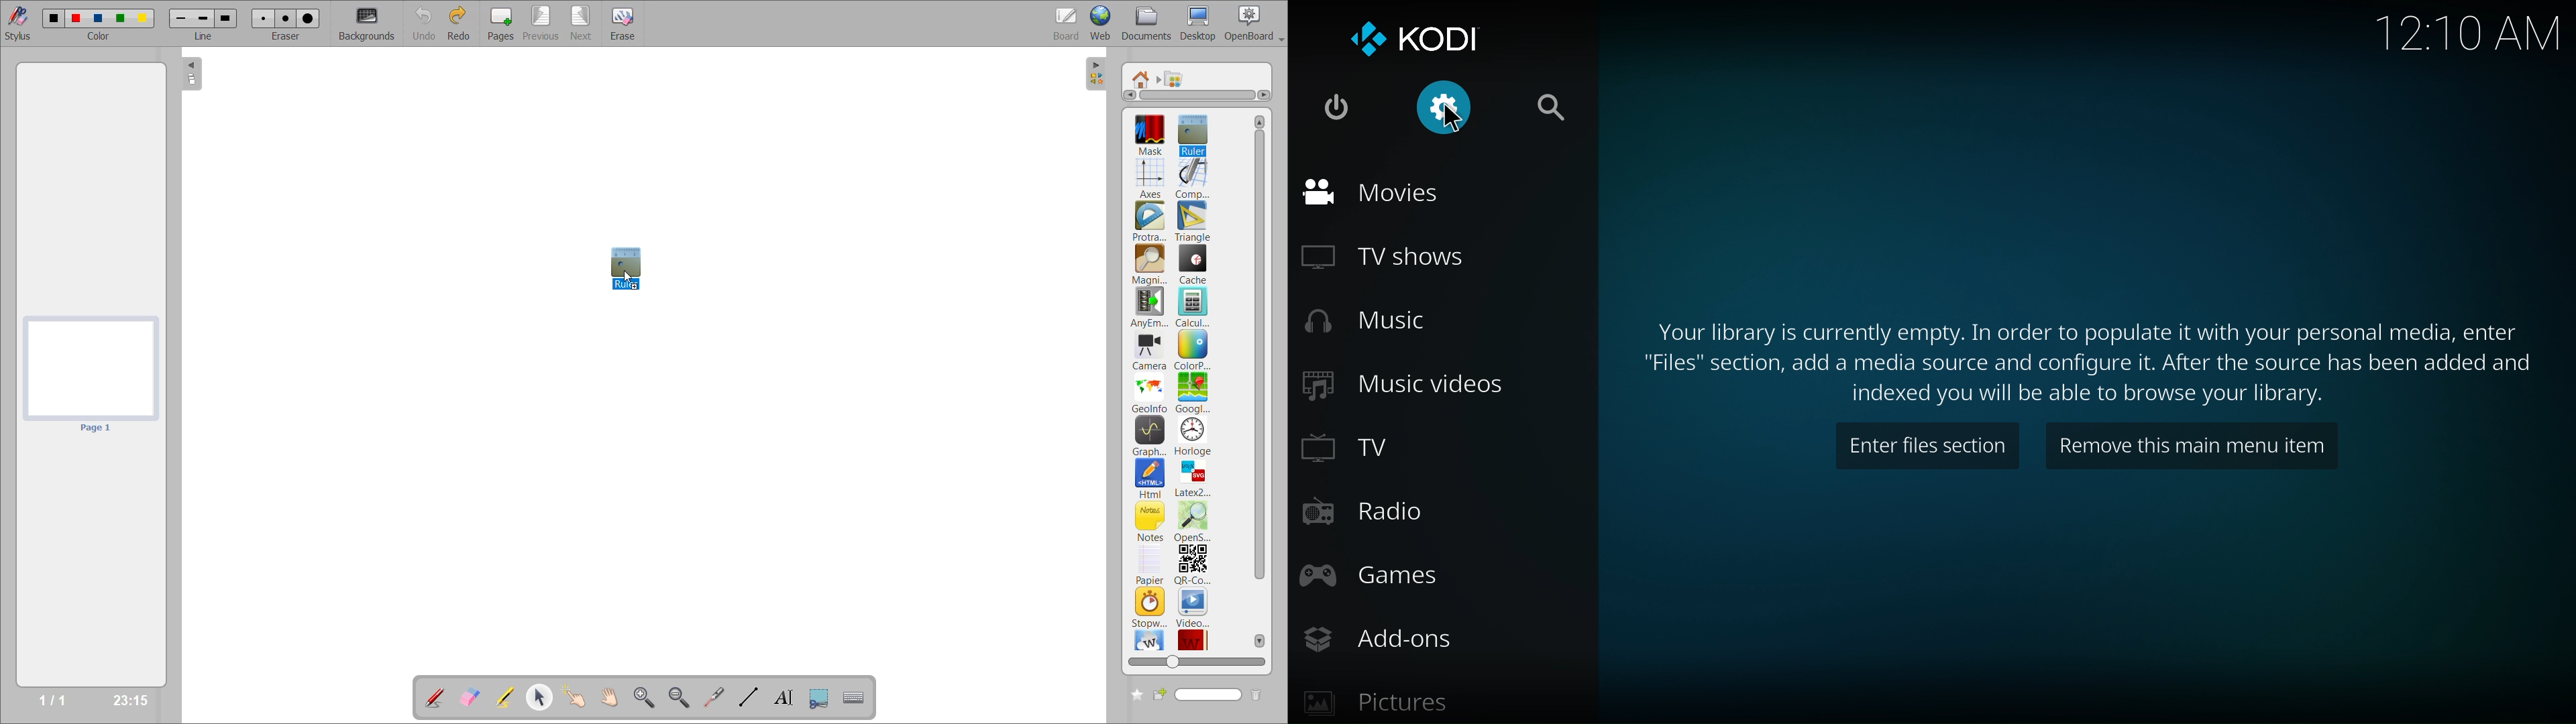 This screenshot has height=728, width=2576. What do you see at coordinates (822, 697) in the screenshot?
I see `capture part of the screen` at bounding box center [822, 697].